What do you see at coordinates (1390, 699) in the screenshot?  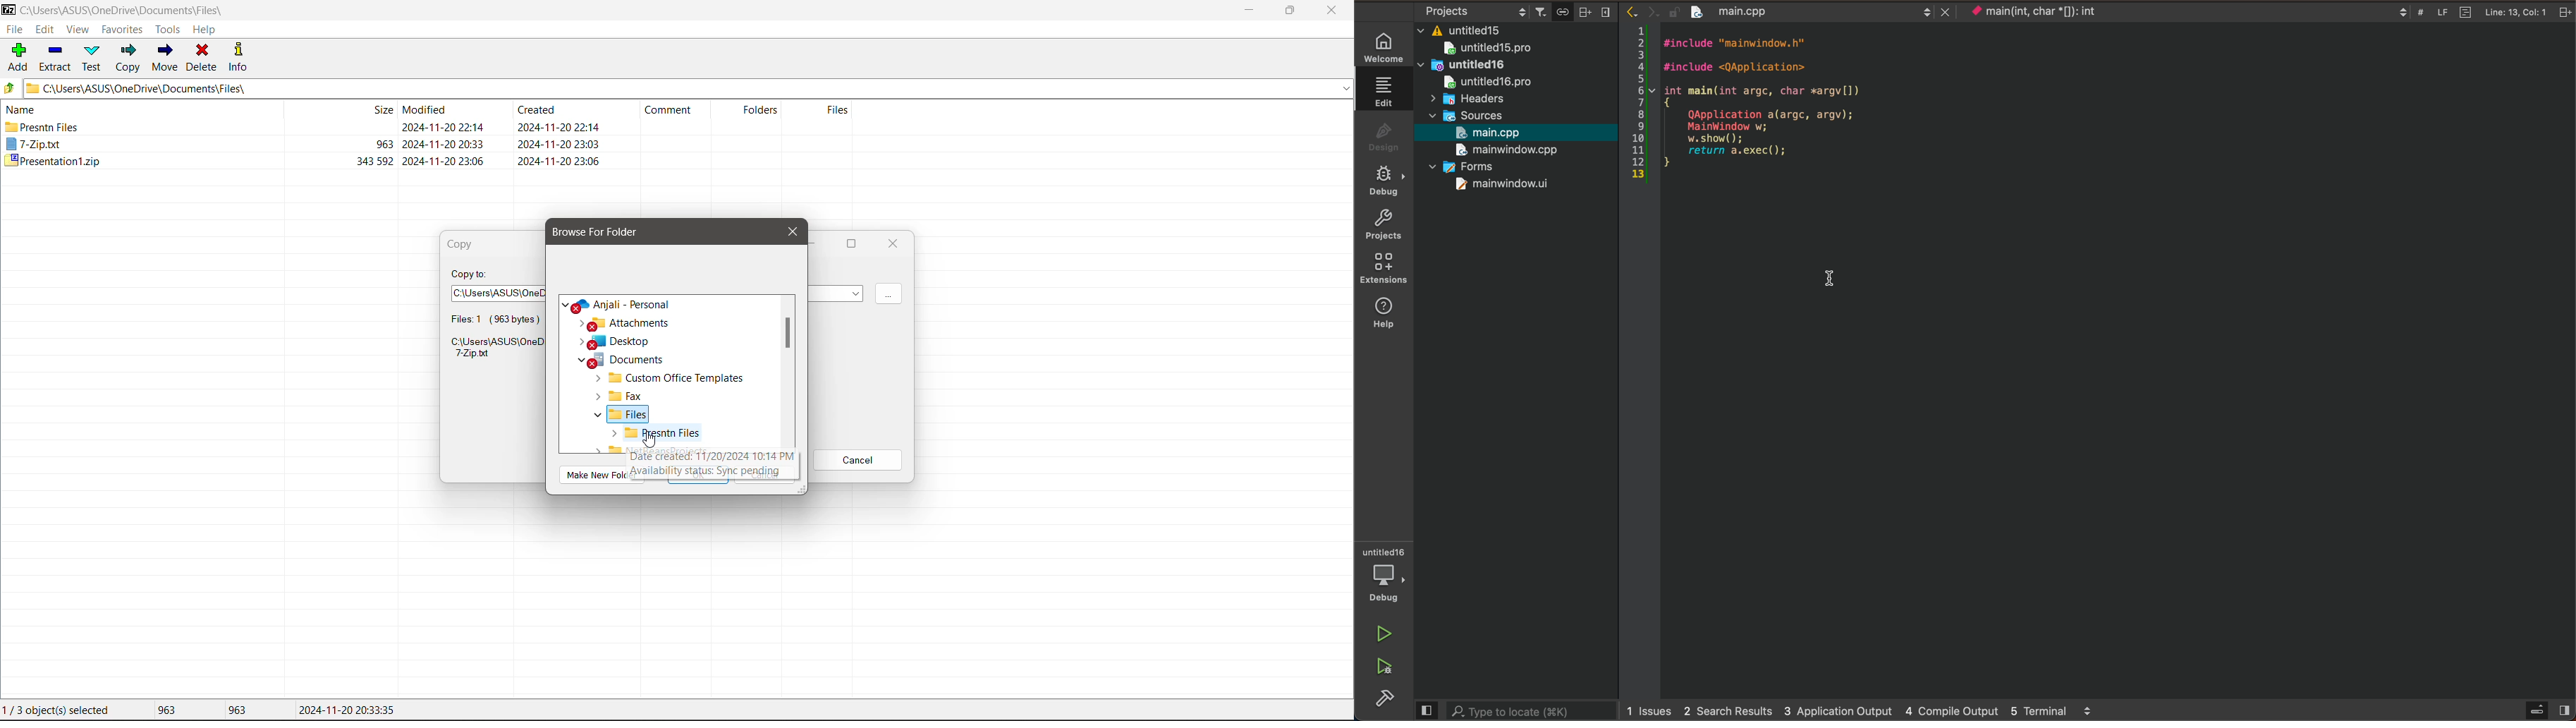 I see `build` at bounding box center [1390, 699].